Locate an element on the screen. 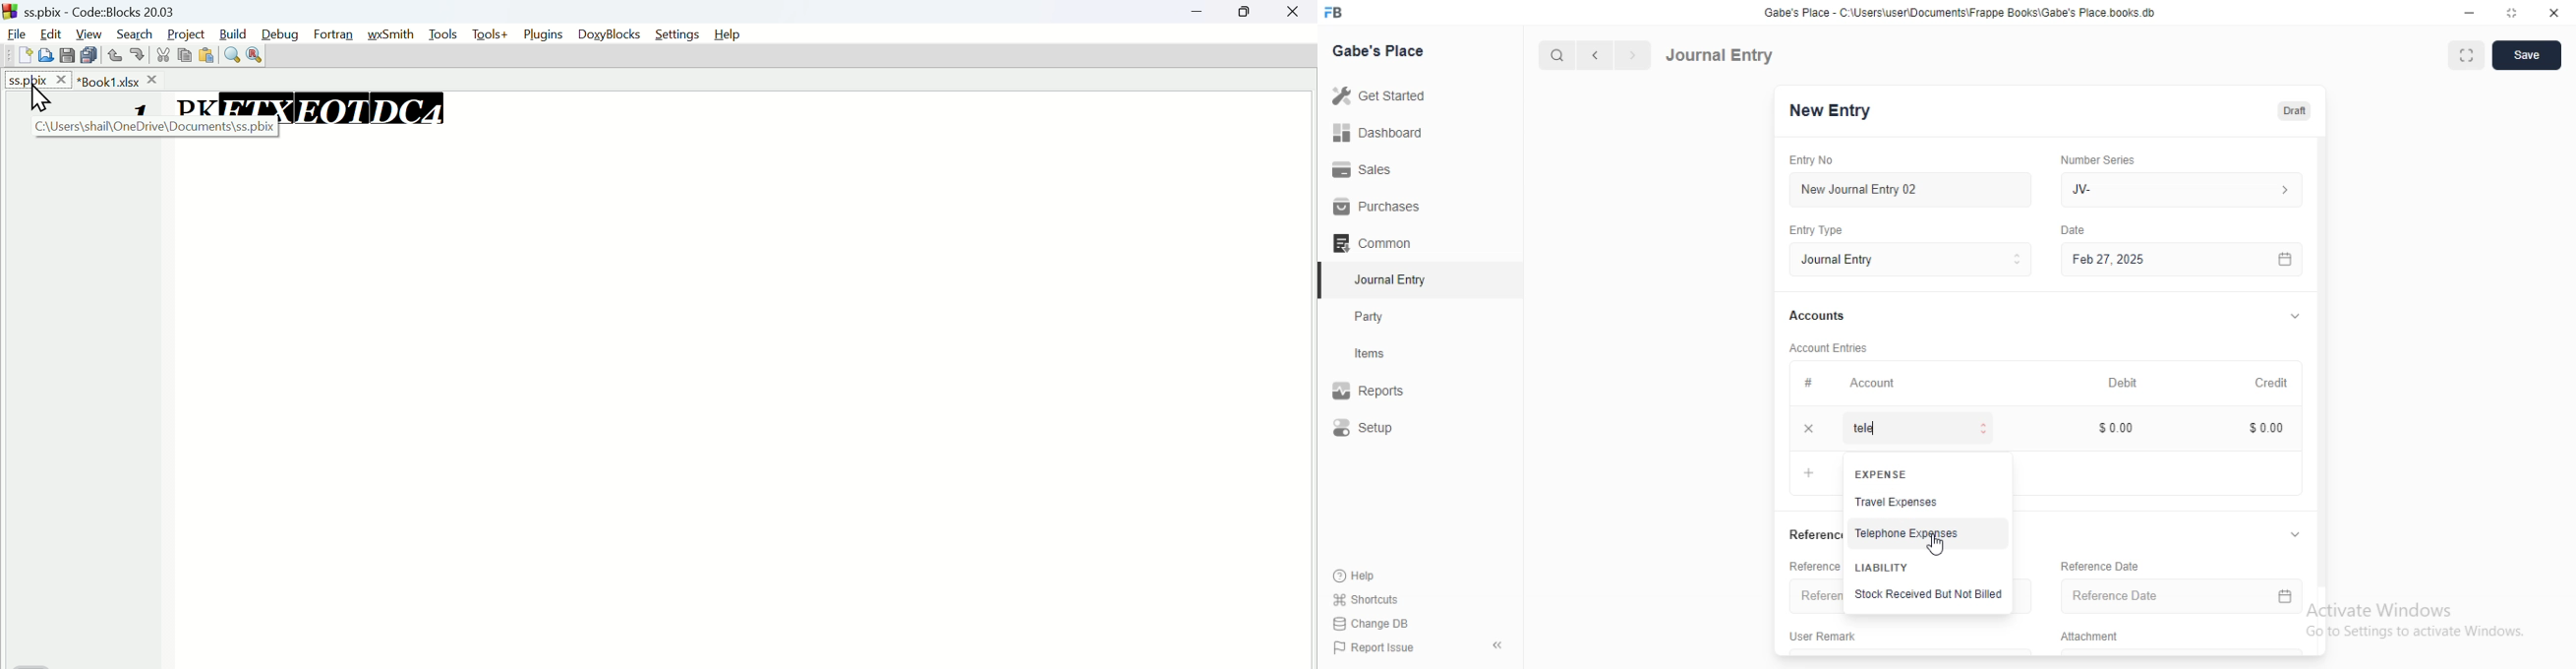 The image size is (2576, 672). Collapse is located at coordinates (1498, 645).